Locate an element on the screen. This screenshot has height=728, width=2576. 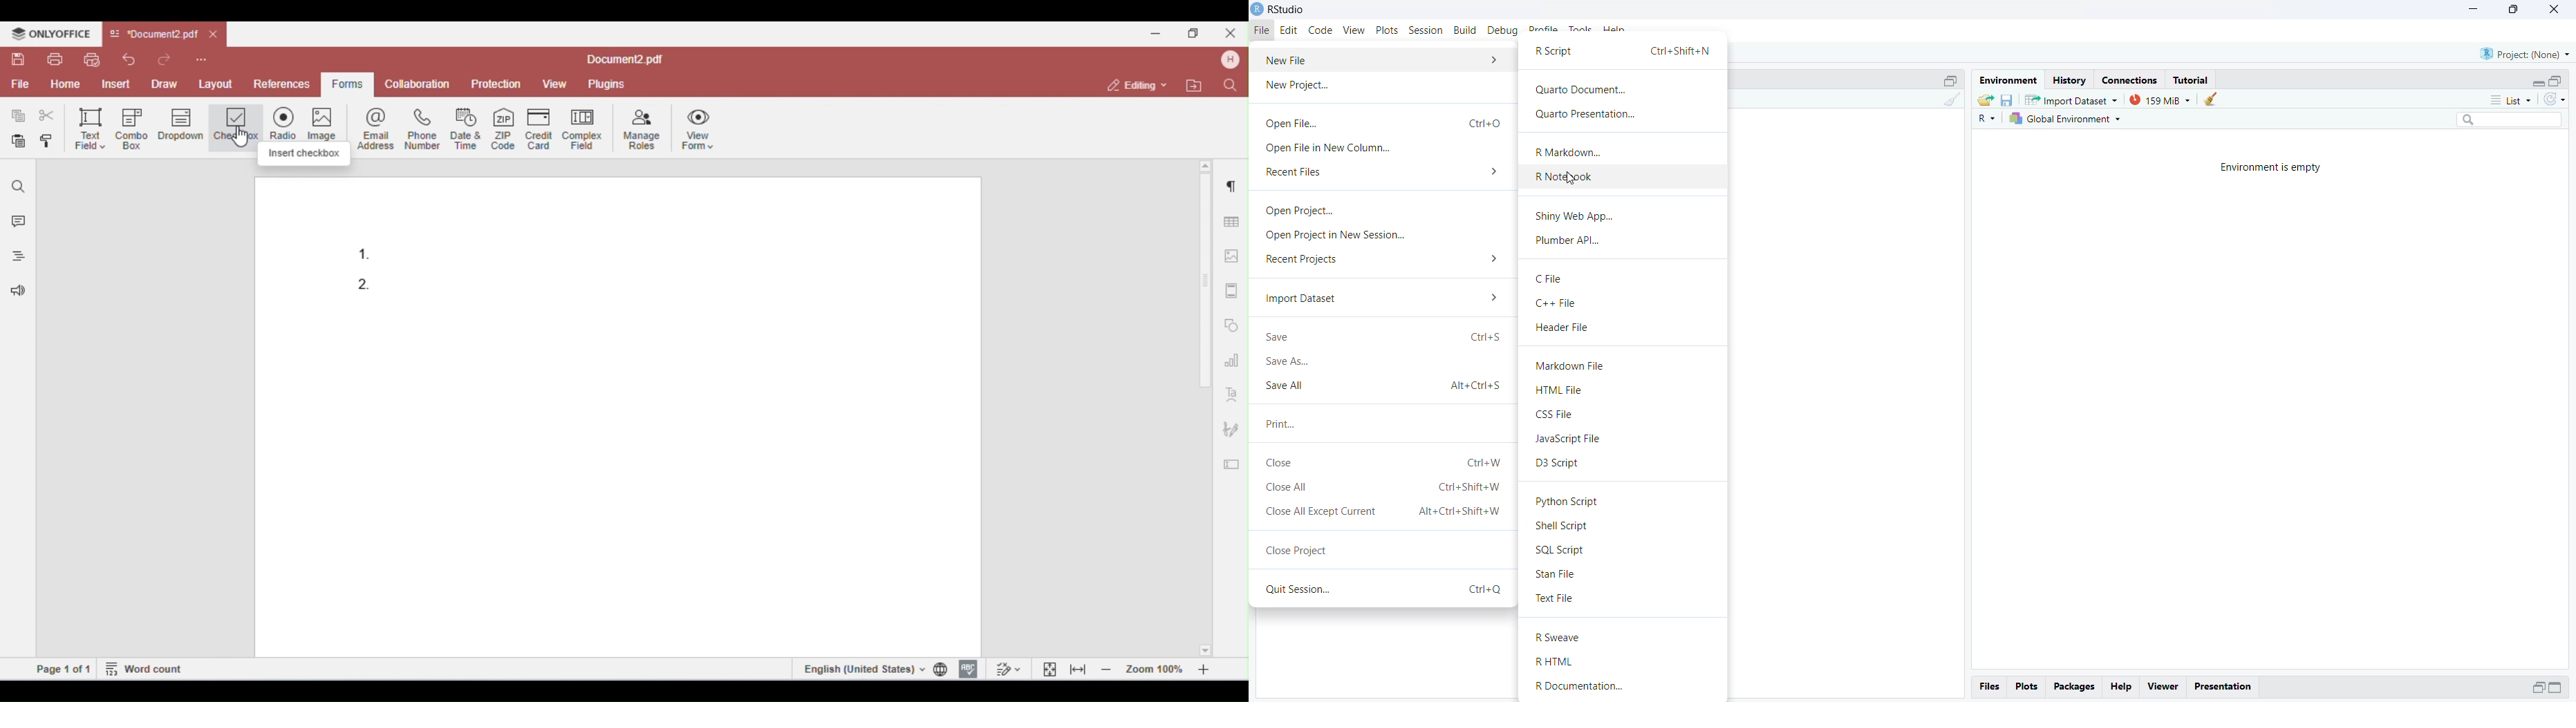
save workspace is located at coordinates (2007, 99).